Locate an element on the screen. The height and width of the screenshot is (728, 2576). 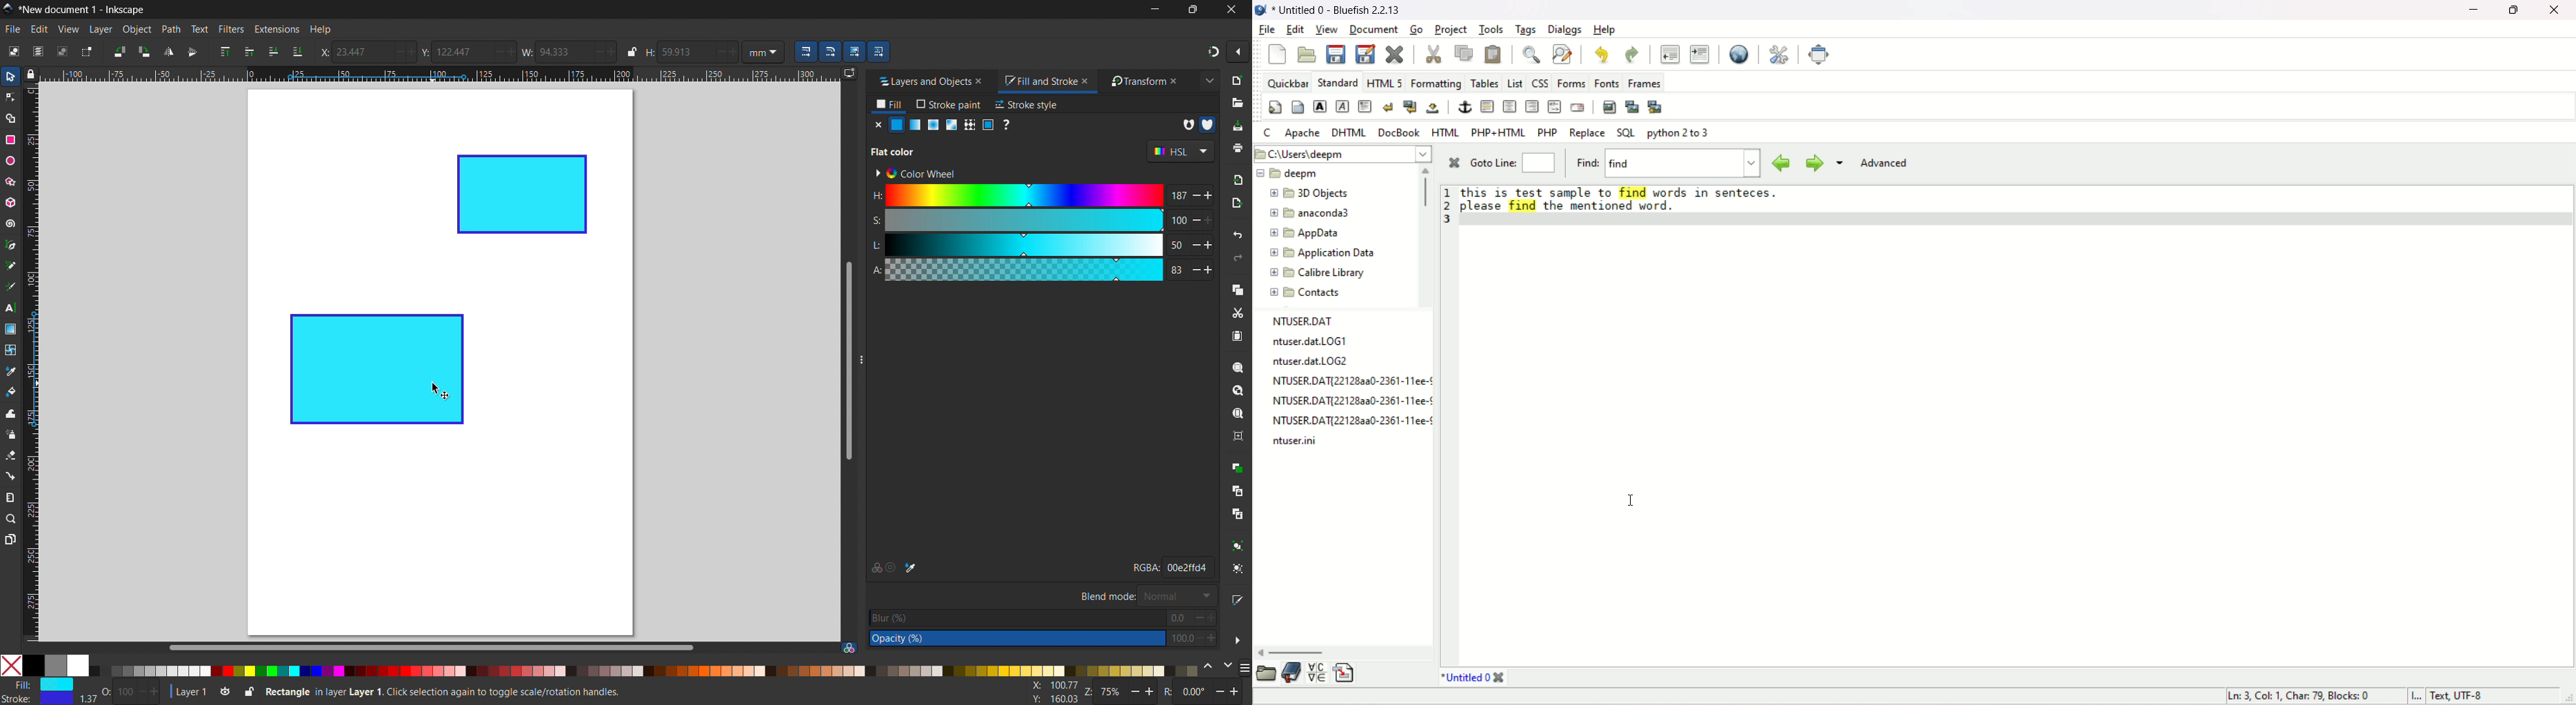
spray tool is located at coordinates (11, 434).